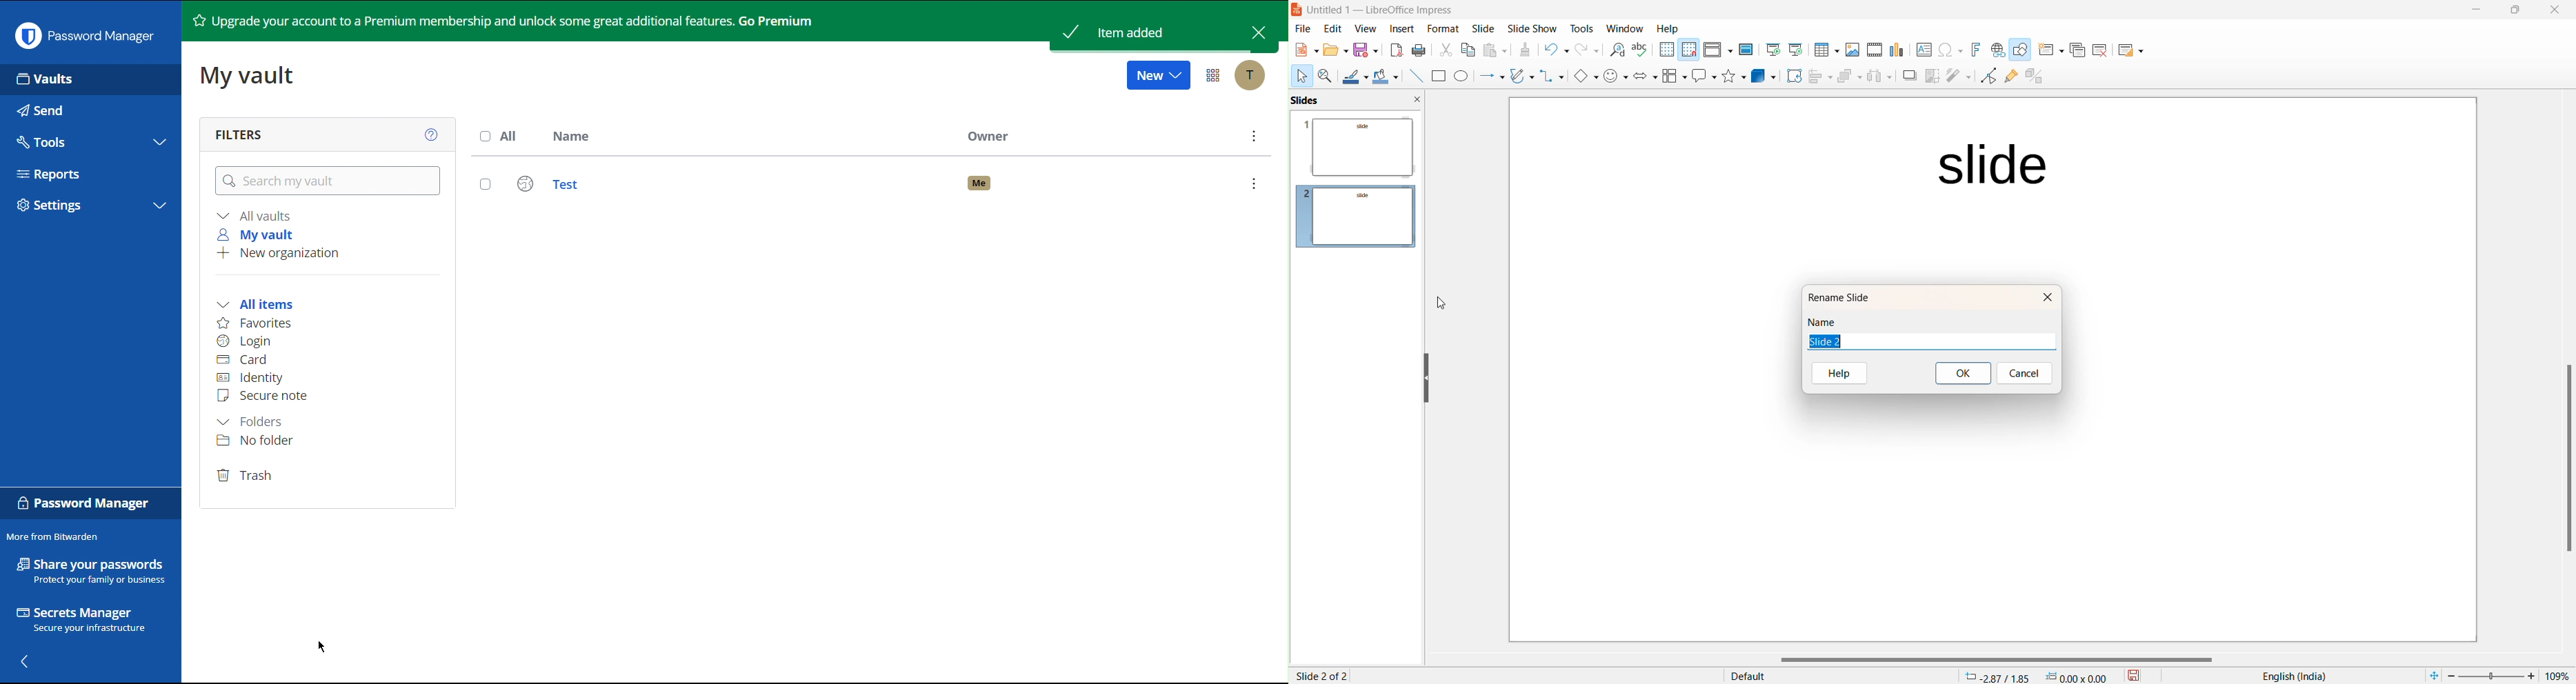 The image size is (2576, 700). Describe the element at coordinates (1643, 78) in the screenshot. I see `Block arrows` at that location.